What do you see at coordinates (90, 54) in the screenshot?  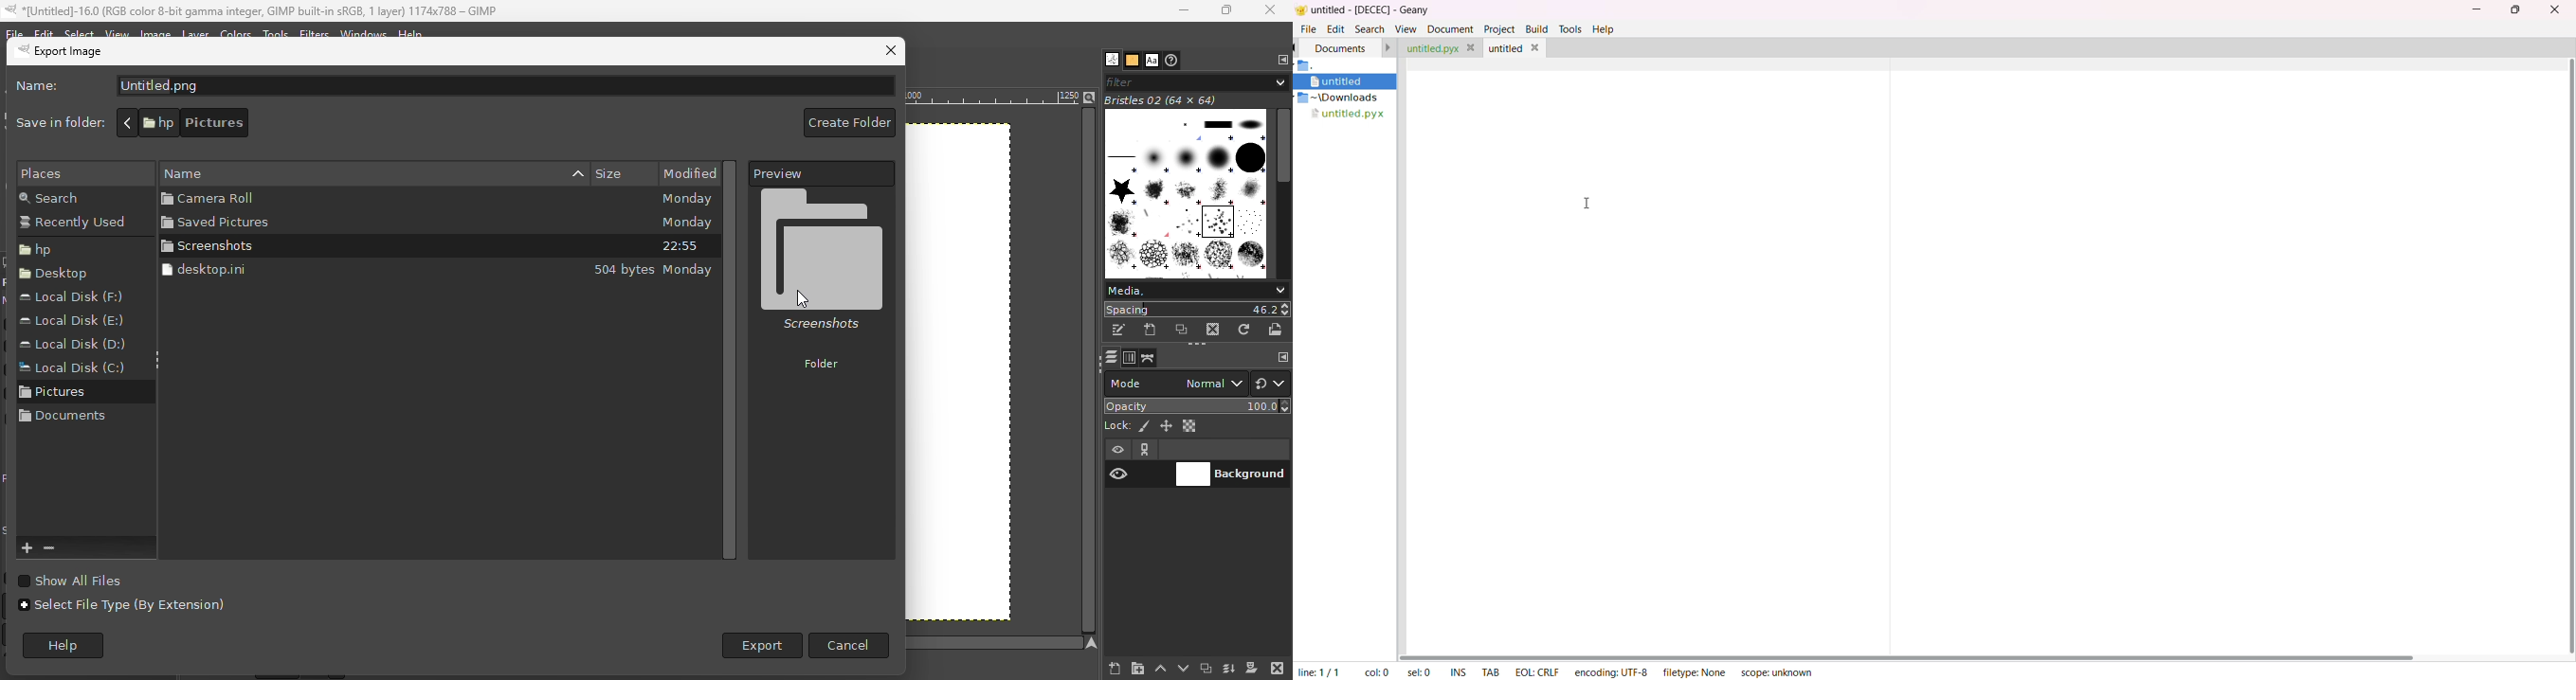 I see `Export image` at bounding box center [90, 54].